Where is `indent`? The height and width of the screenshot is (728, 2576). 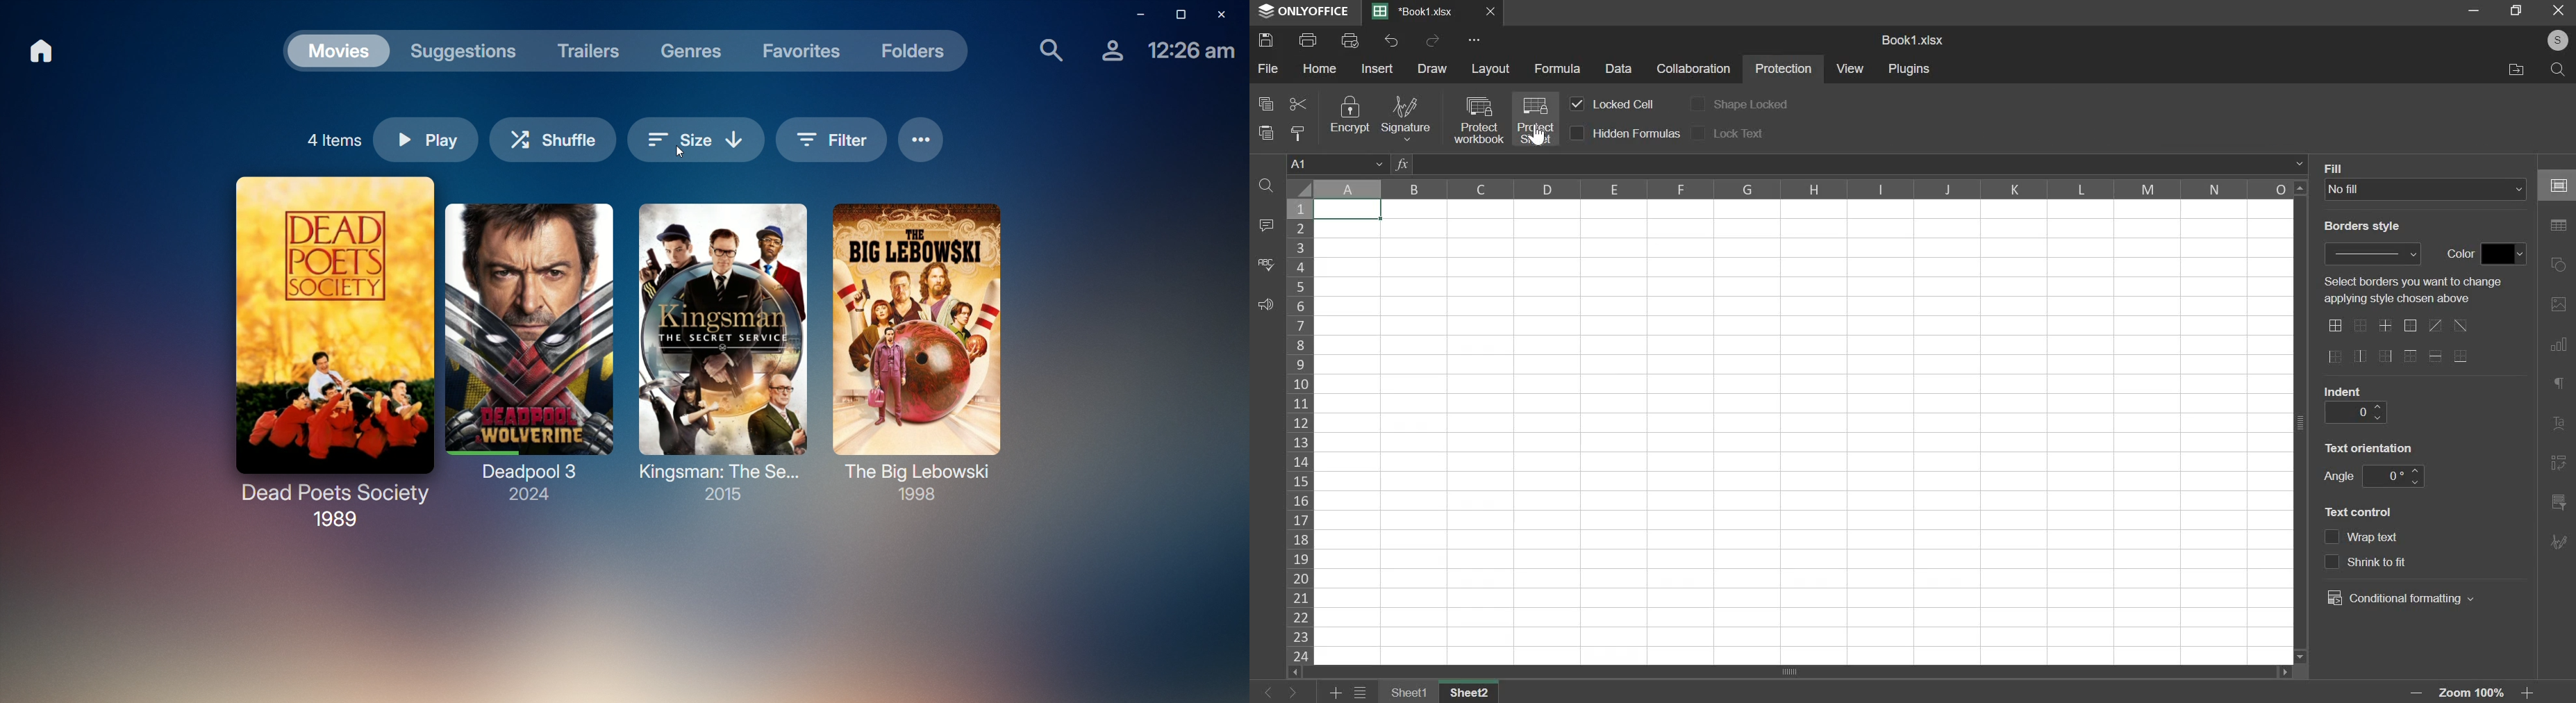
indent is located at coordinates (2343, 390).